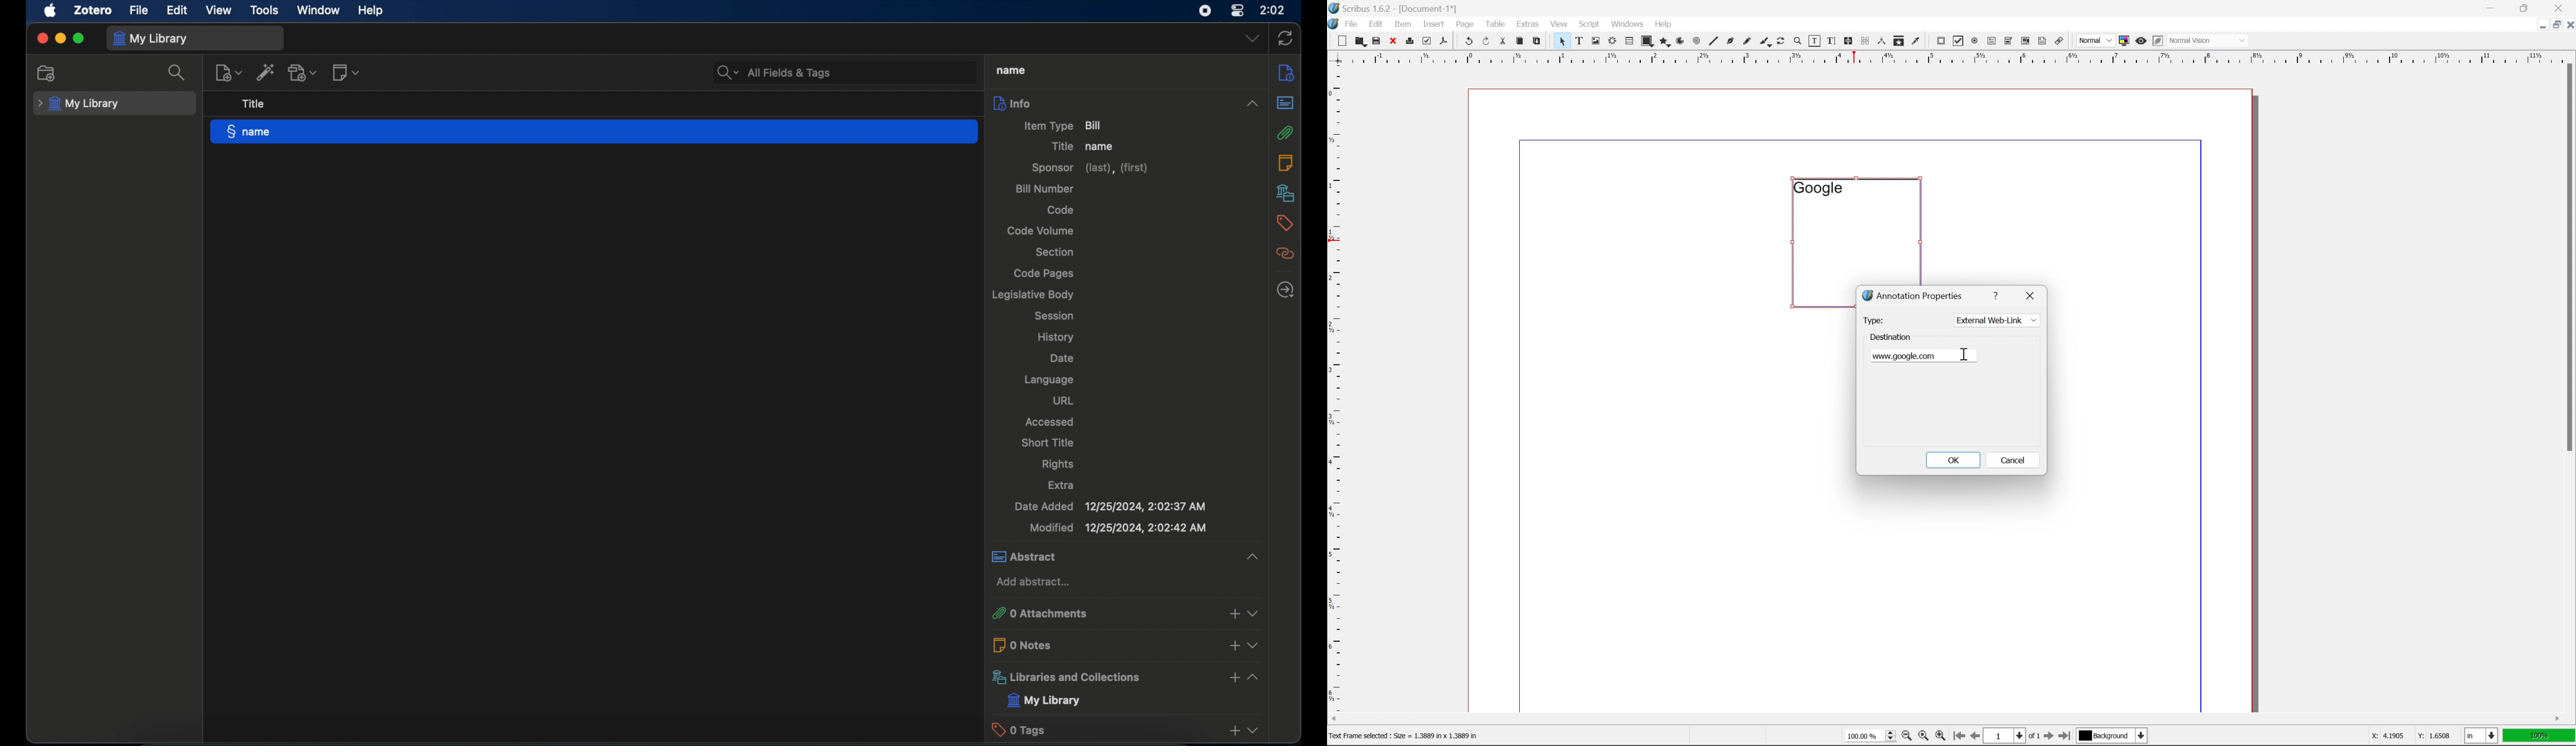  Describe the element at coordinates (1913, 295) in the screenshot. I see `annotation properties` at that location.